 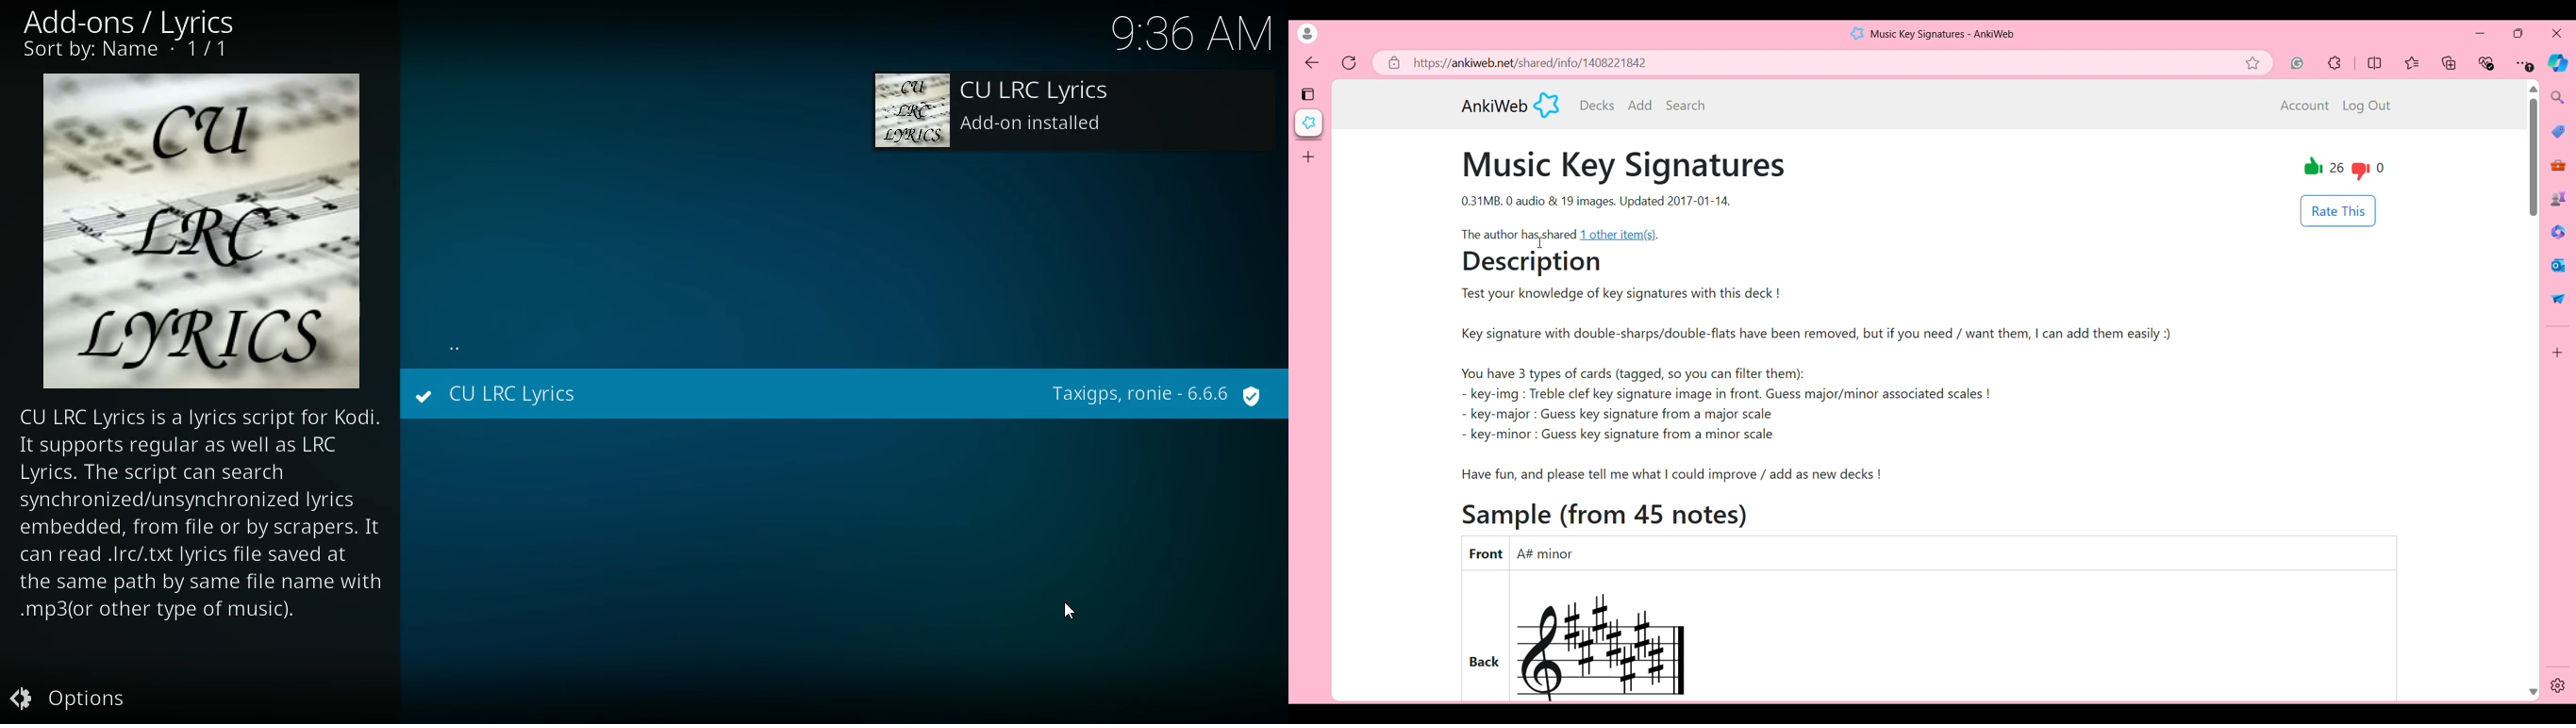 What do you see at coordinates (2558, 231) in the screenshot?
I see `Browser documents` at bounding box center [2558, 231].